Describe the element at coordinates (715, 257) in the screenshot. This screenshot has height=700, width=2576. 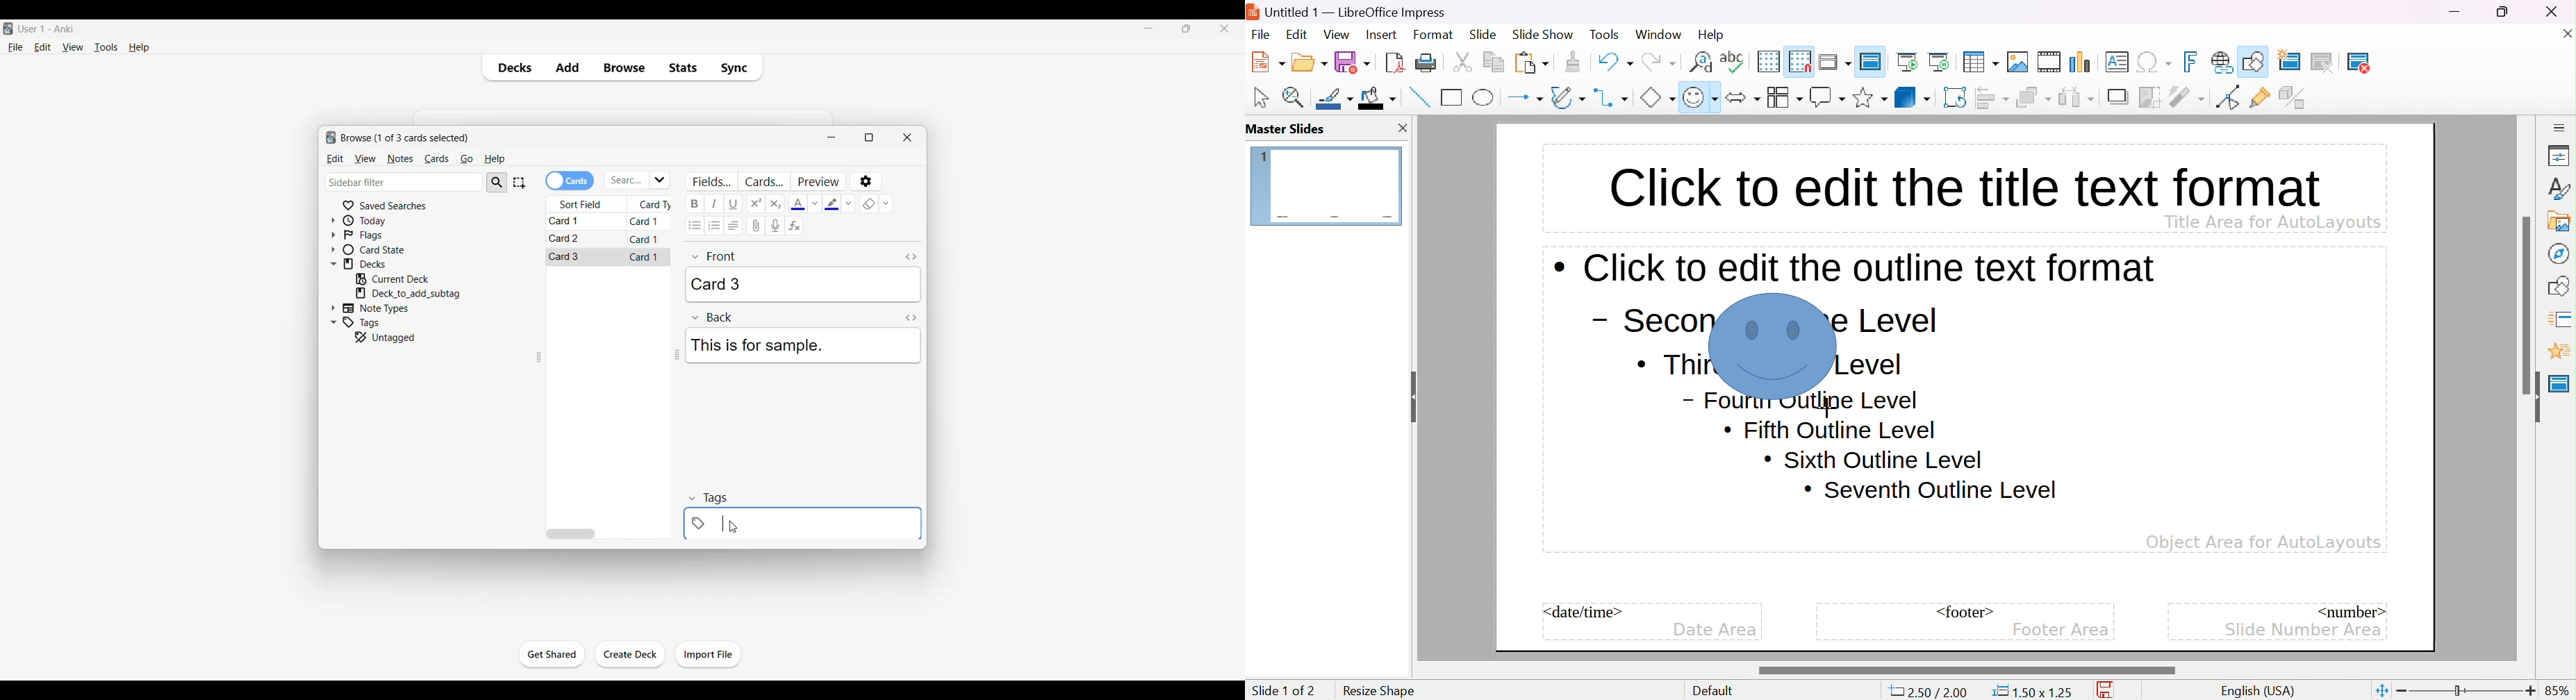
I see `front` at that location.